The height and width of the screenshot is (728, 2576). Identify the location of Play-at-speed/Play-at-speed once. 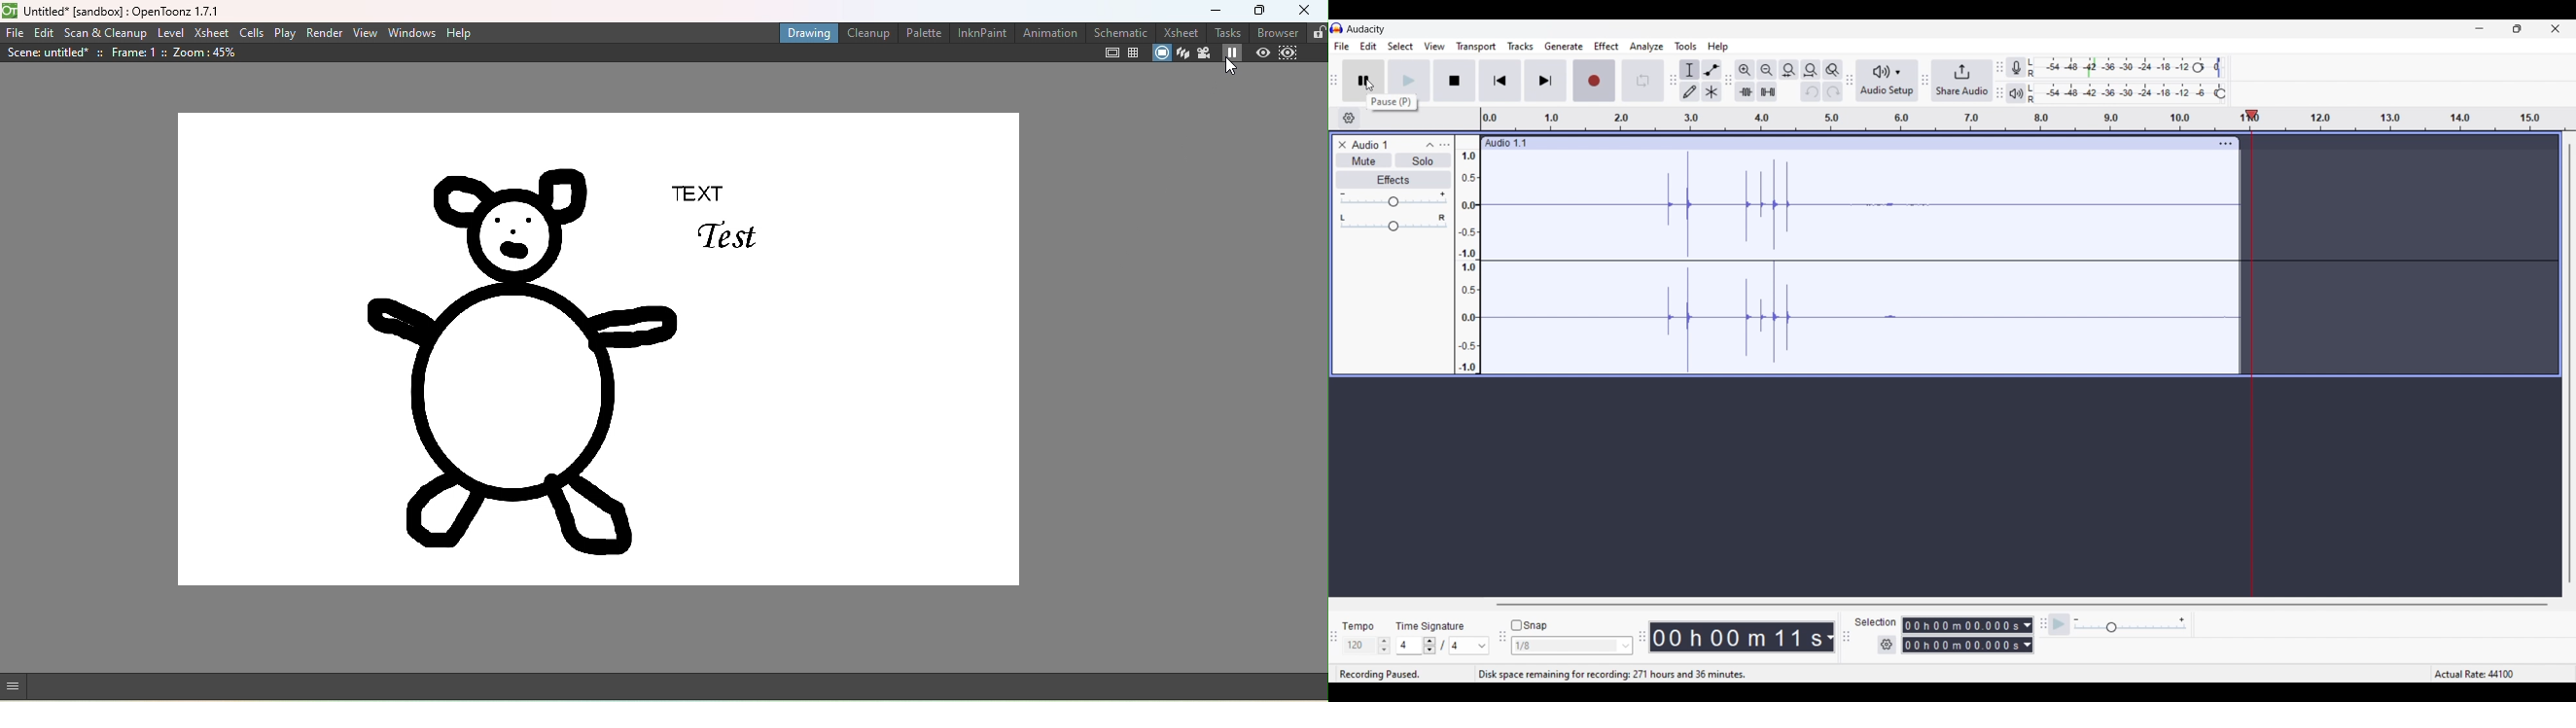
(2060, 625).